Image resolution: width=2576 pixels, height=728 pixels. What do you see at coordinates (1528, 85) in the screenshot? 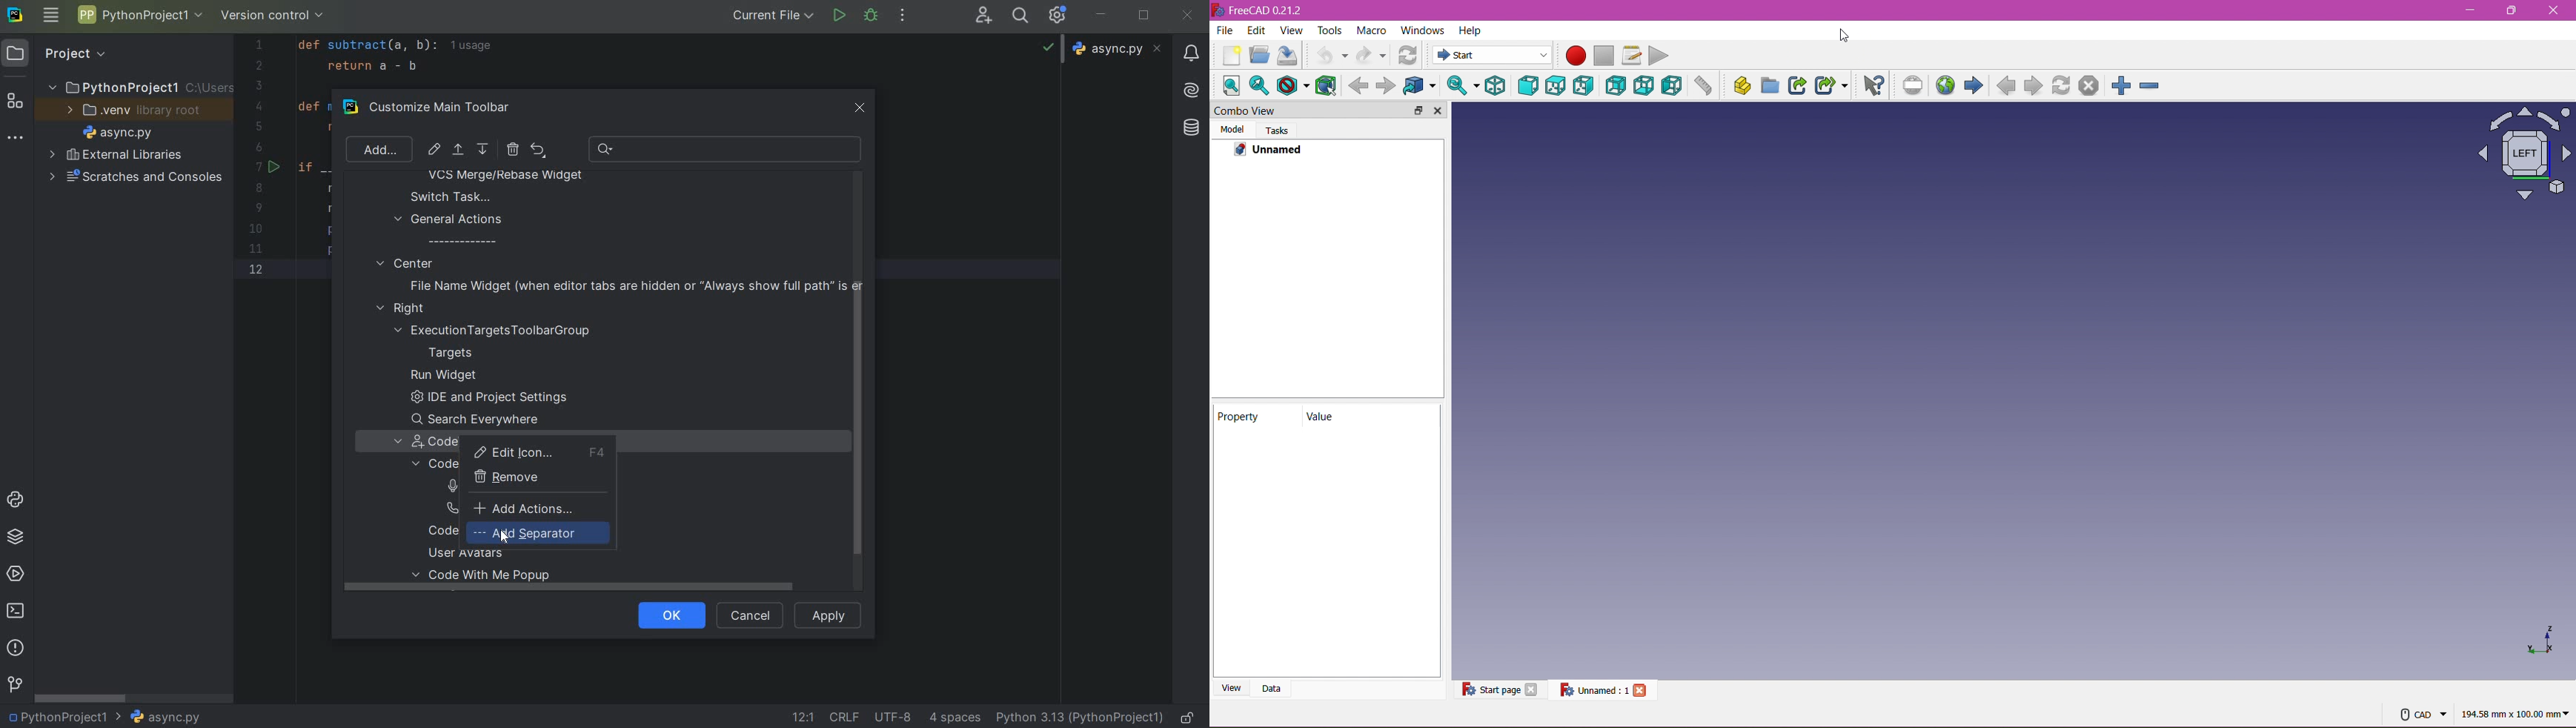
I see `Front` at bounding box center [1528, 85].